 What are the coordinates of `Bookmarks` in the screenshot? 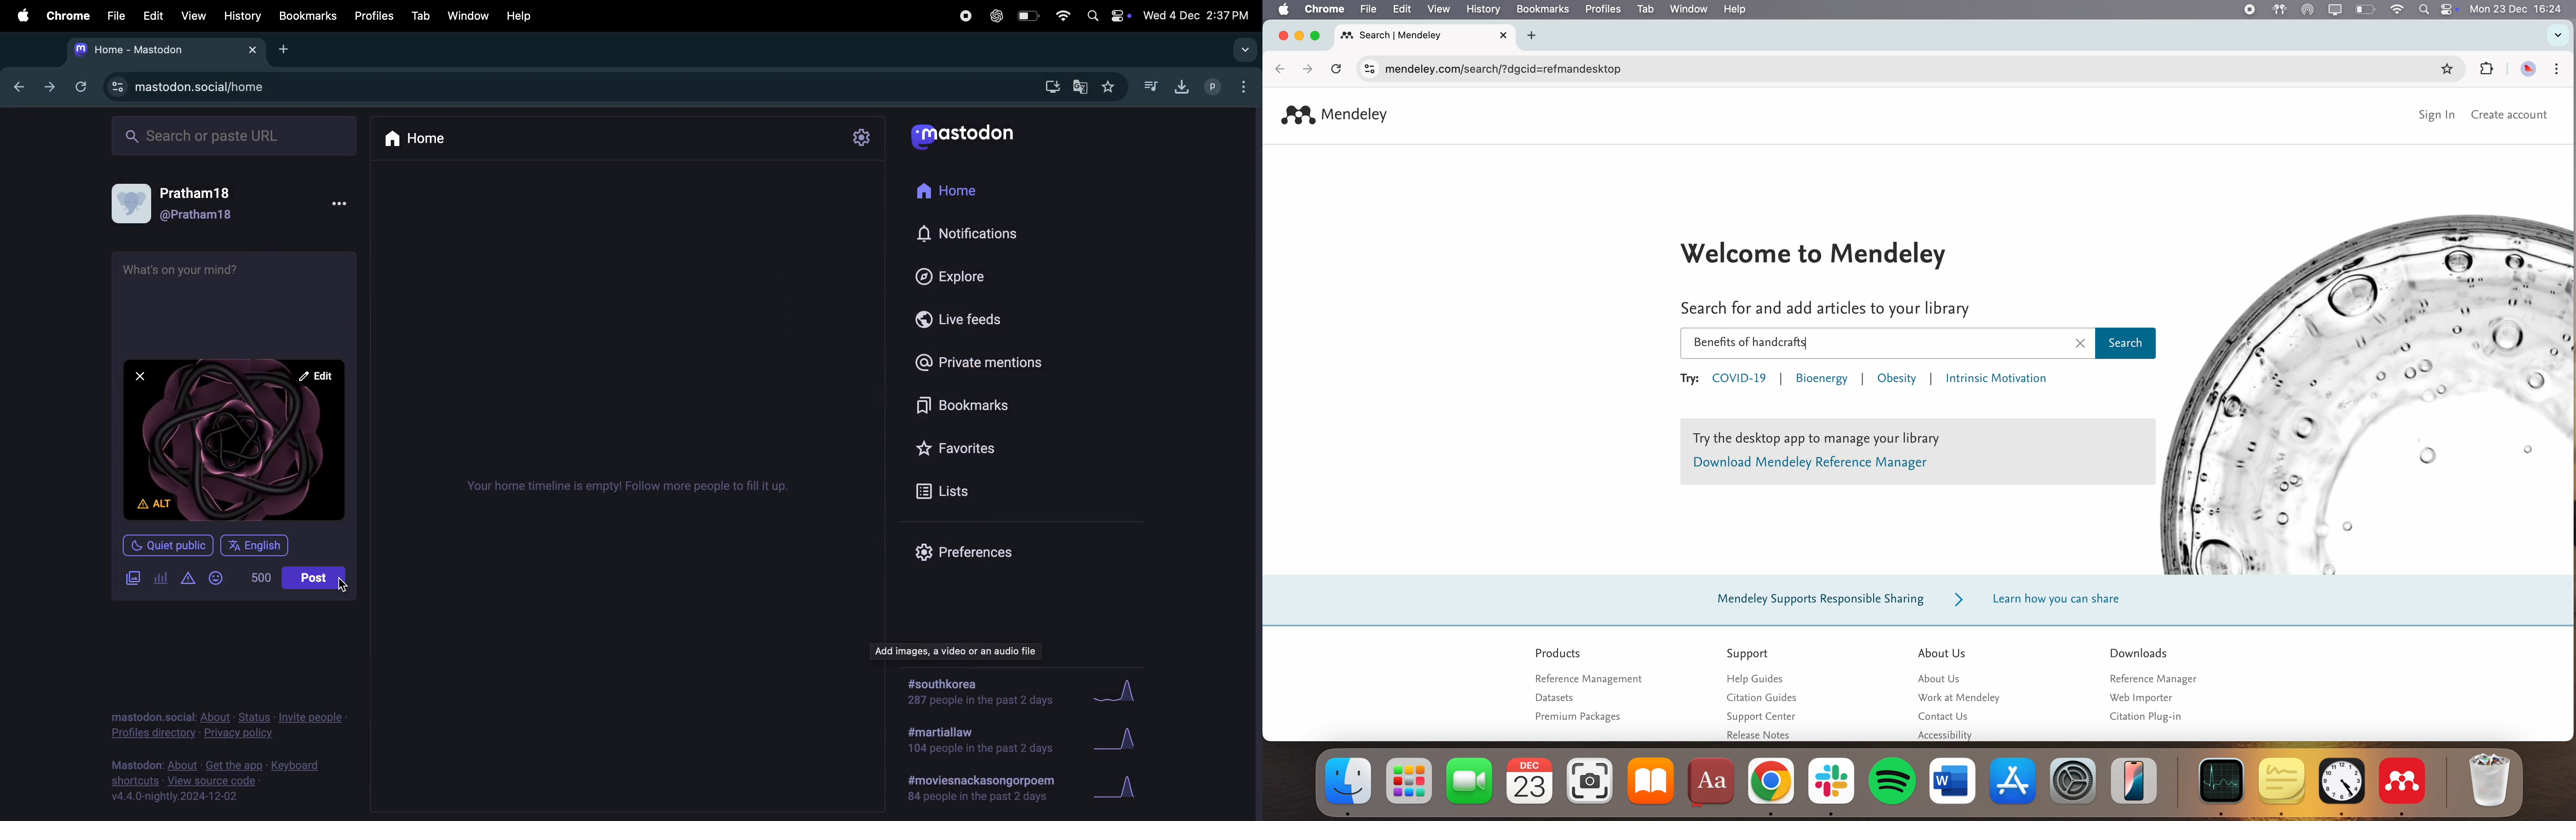 It's located at (309, 17).